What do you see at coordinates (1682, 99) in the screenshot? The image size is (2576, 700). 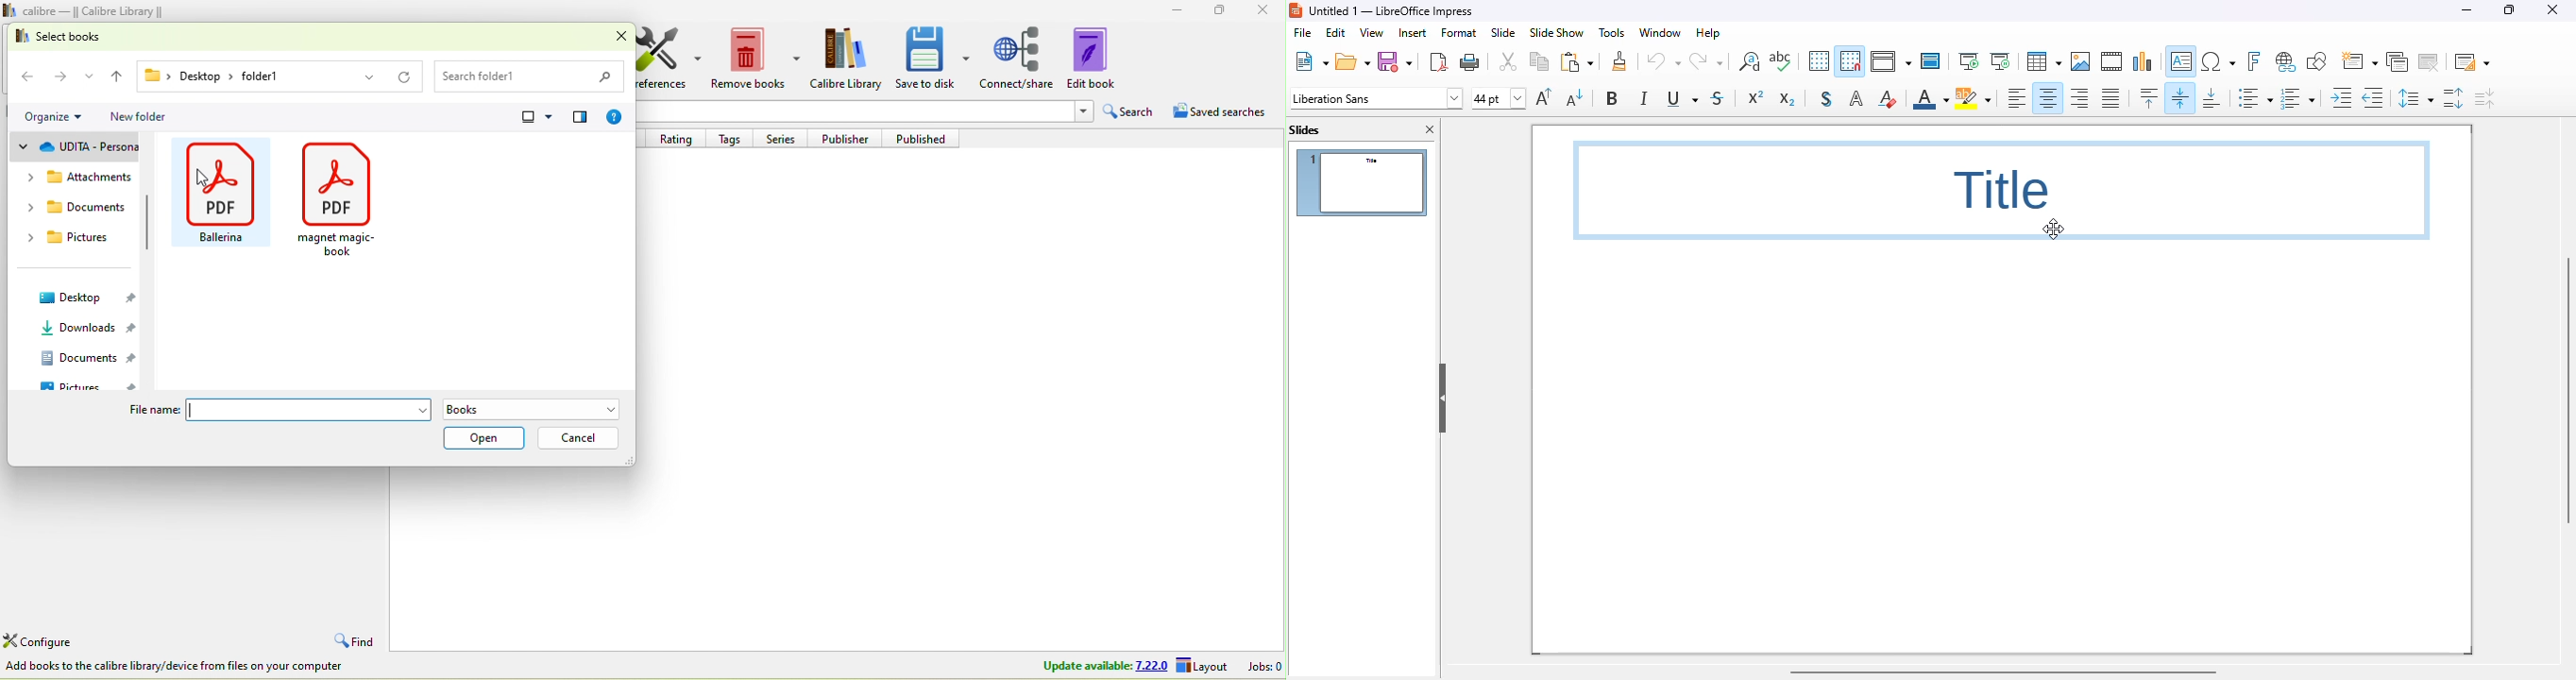 I see `underline` at bounding box center [1682, 99].